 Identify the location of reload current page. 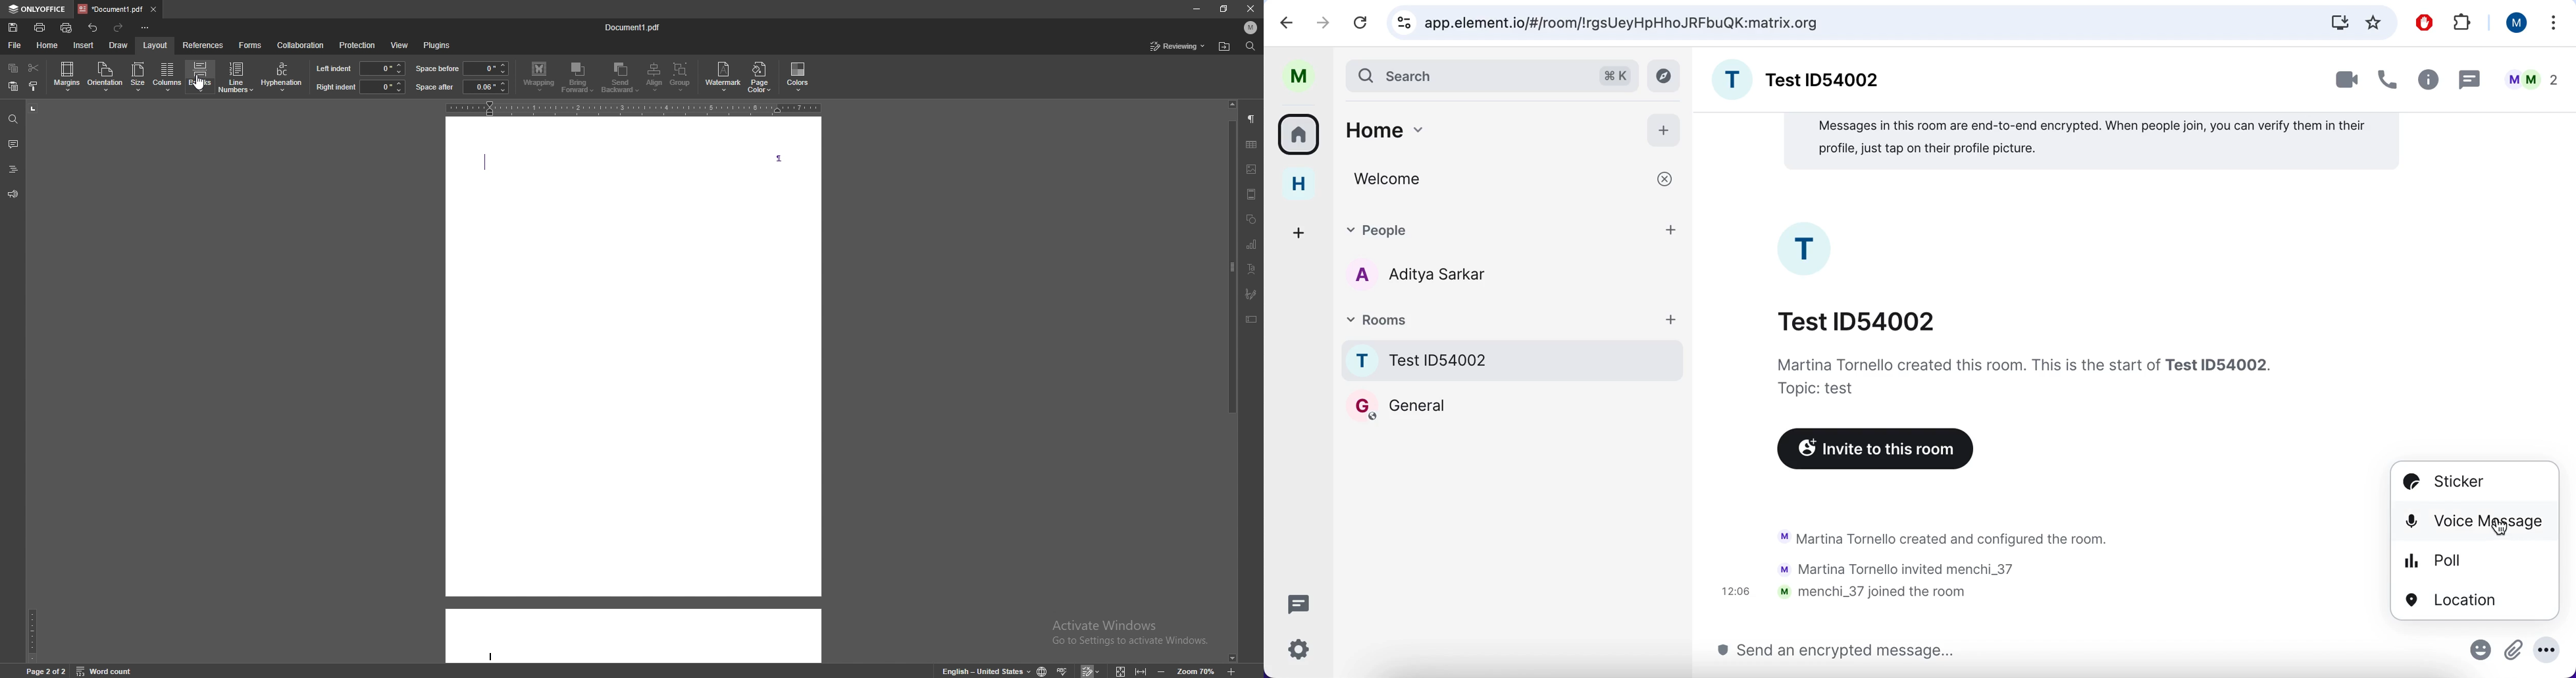
(1362, 23).